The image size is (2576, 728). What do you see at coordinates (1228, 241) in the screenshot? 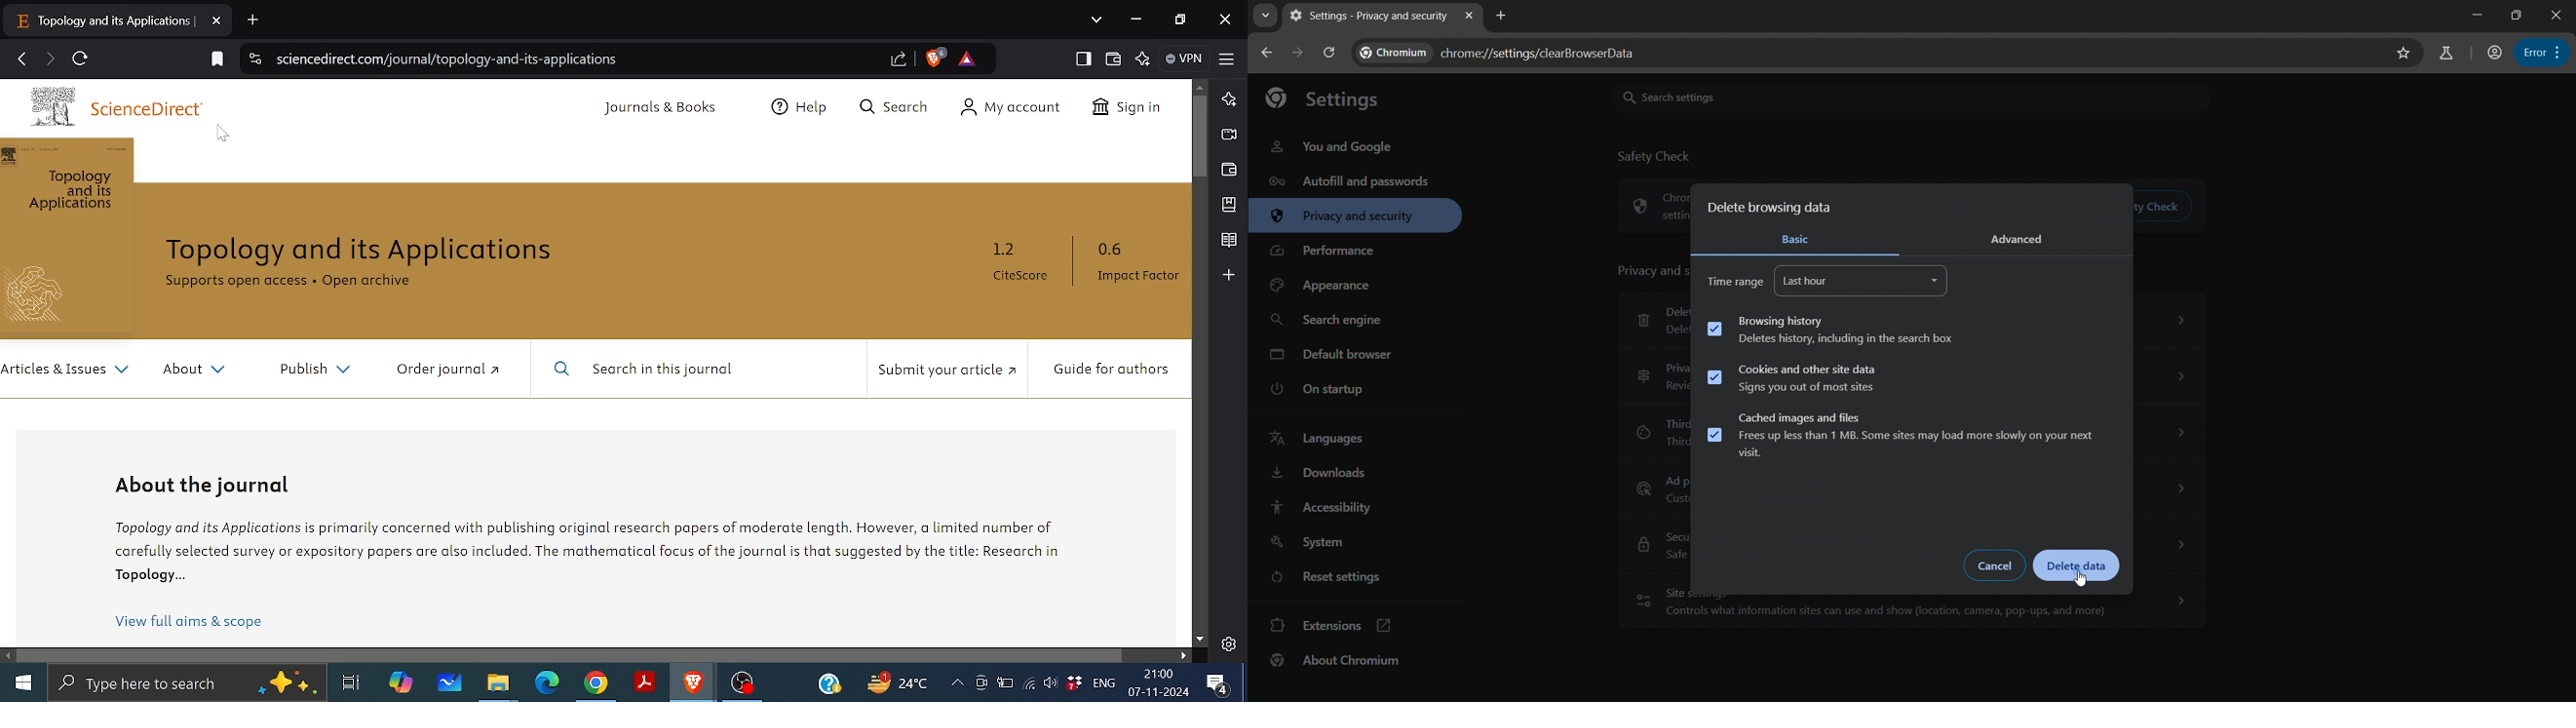
I see `Reading list` at bounding box center [1228, 241].